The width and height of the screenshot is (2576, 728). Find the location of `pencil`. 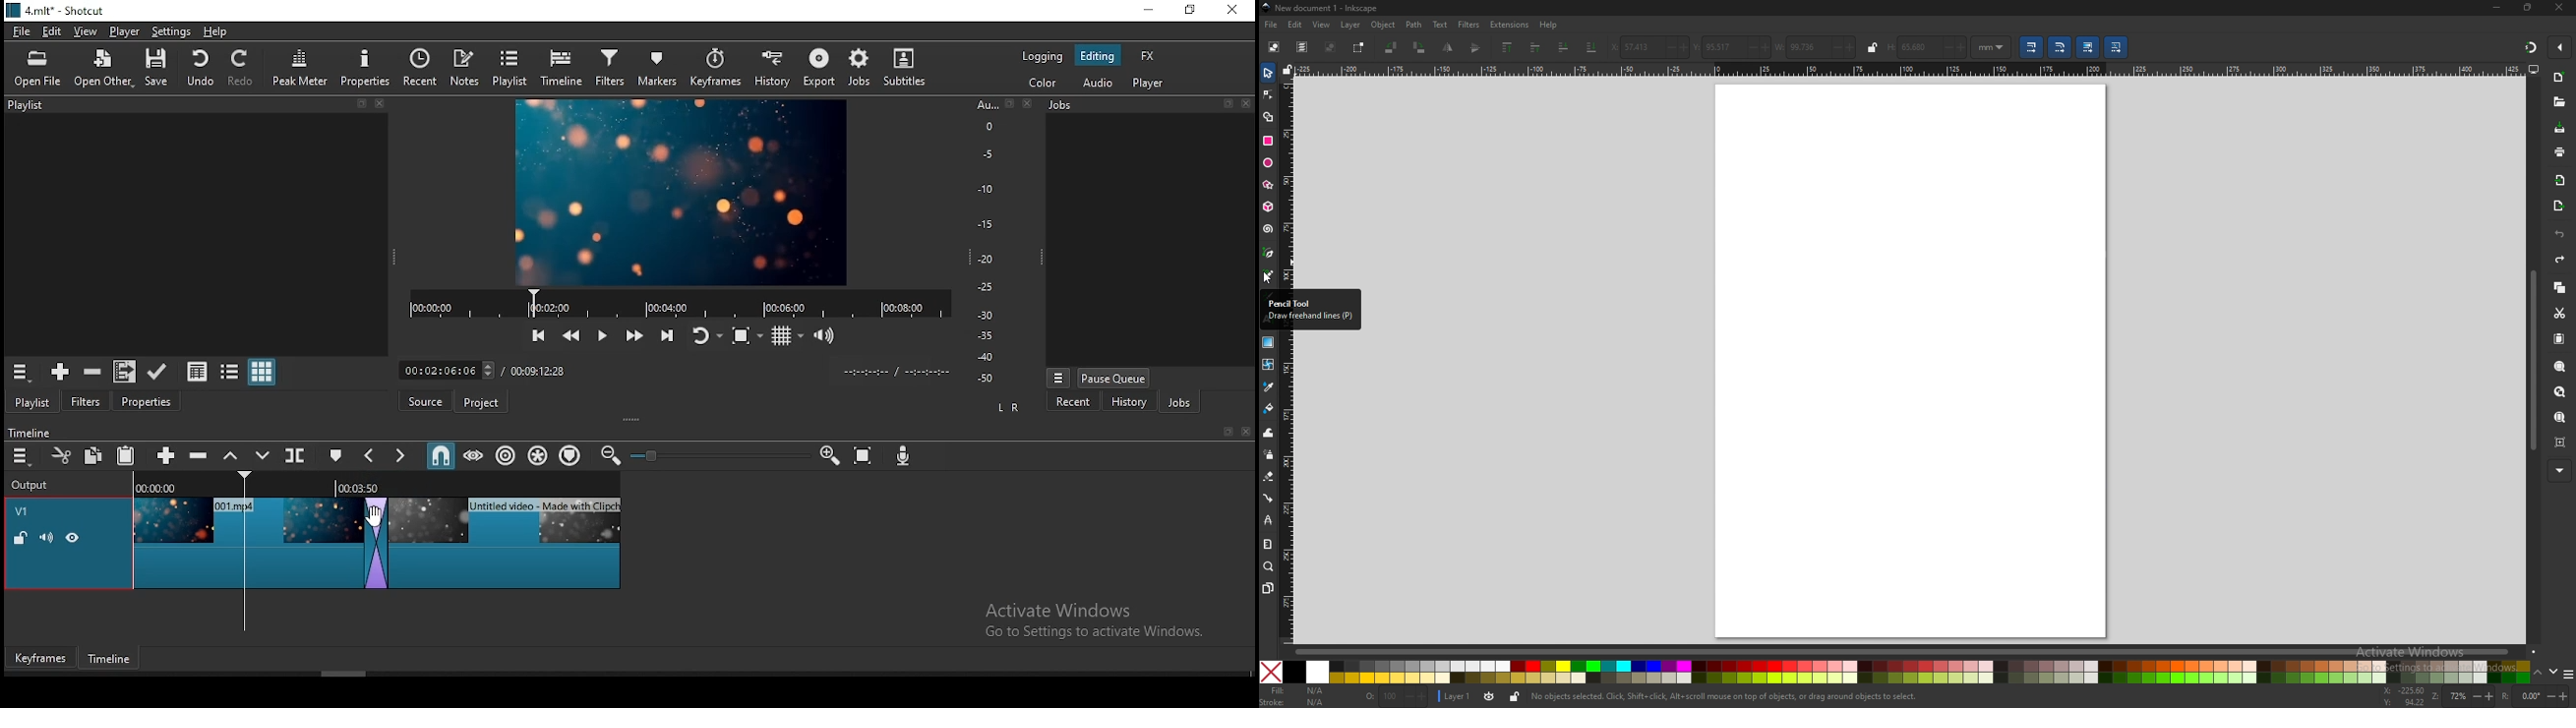

pencil is located at coordinates (1268, 276).